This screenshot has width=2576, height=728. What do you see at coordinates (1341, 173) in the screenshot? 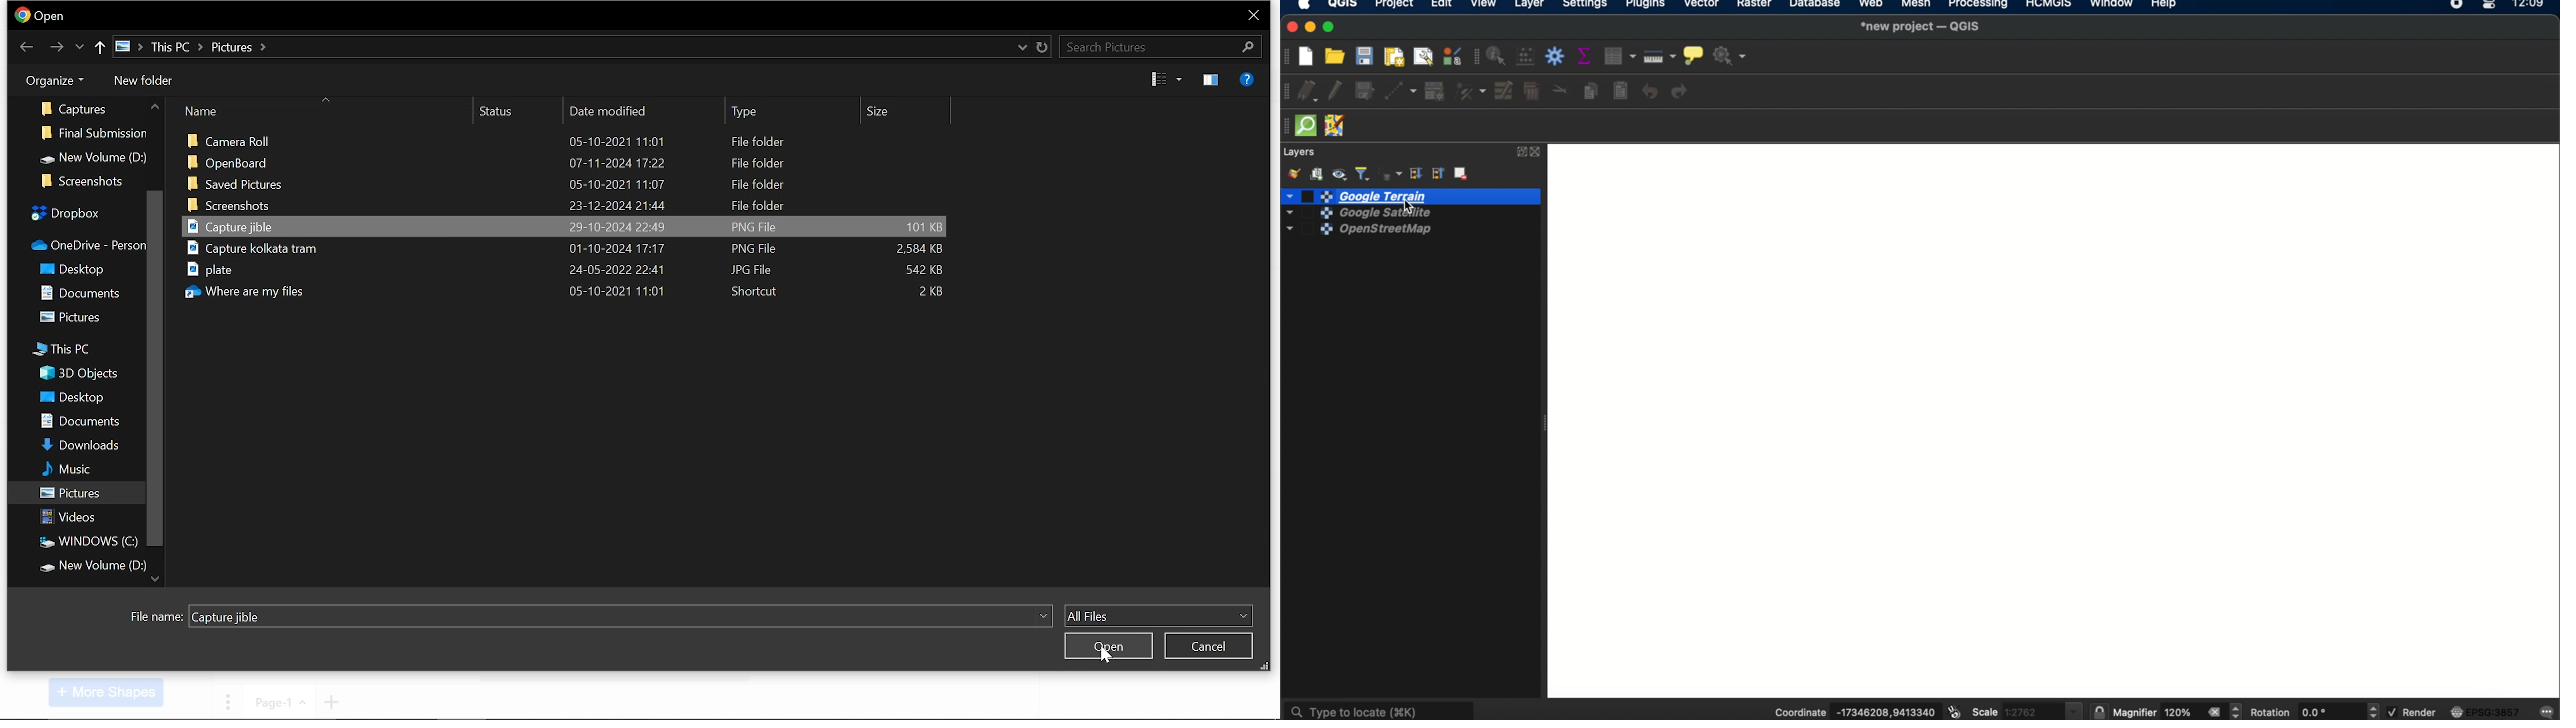
I see `manage map themes` at bounding box center [1341, 173].